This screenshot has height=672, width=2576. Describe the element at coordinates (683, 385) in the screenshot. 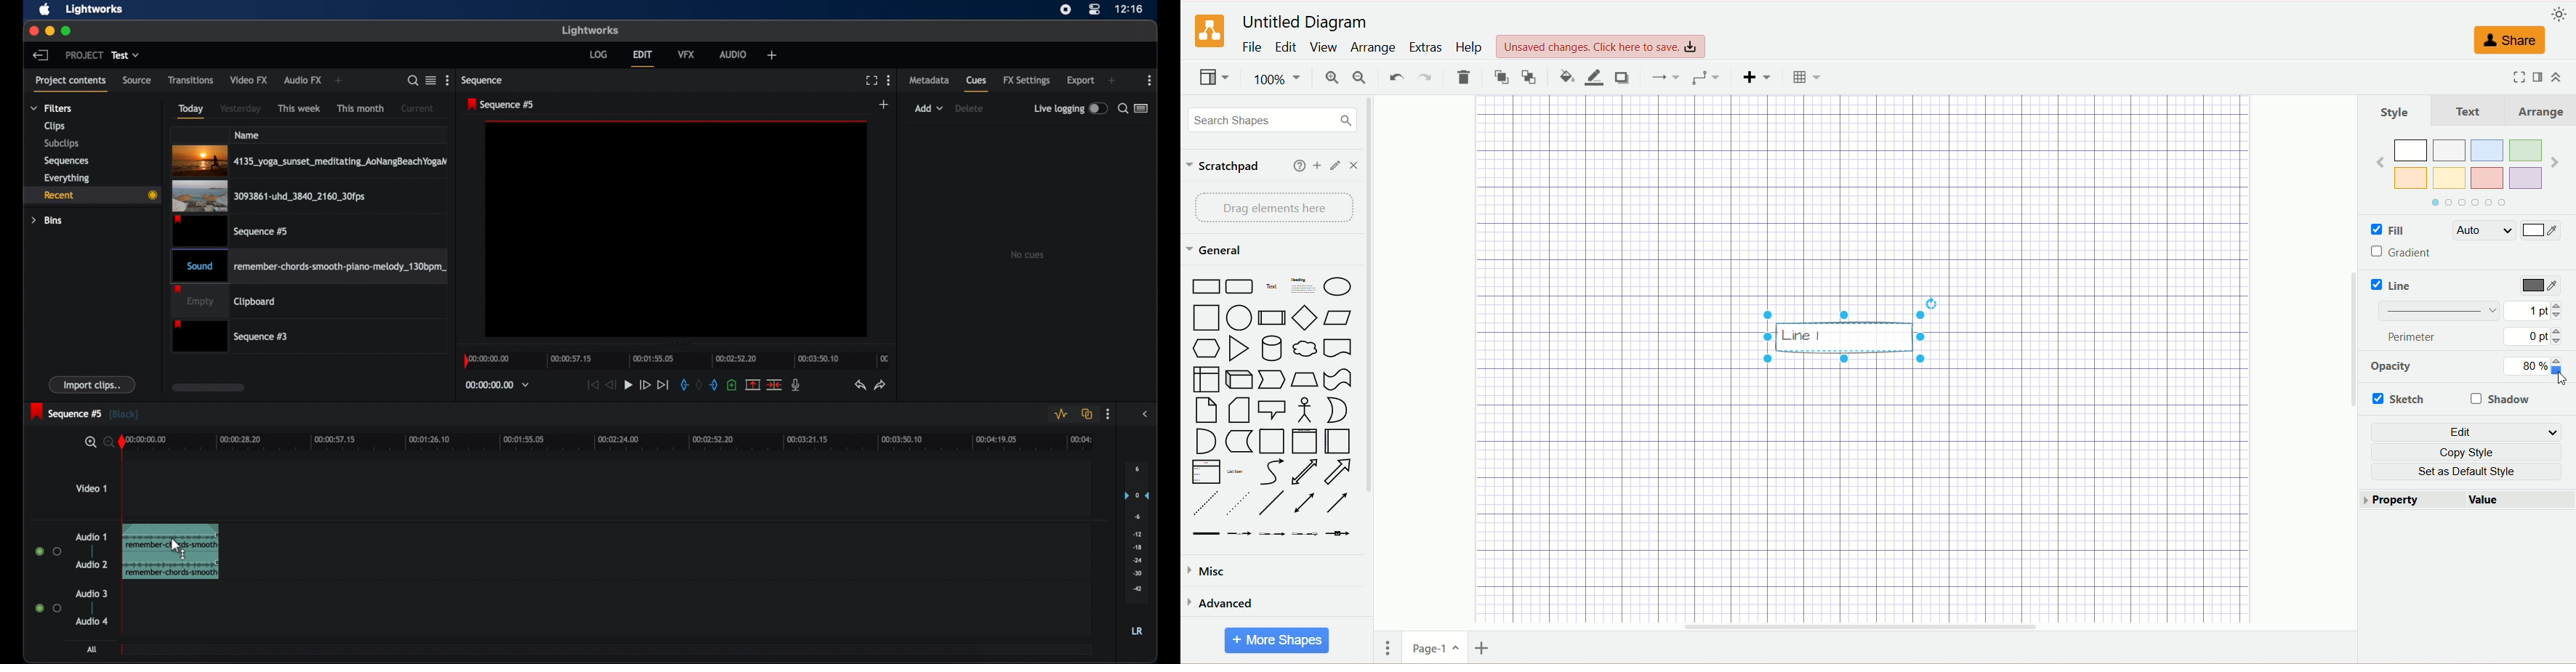

I see `in mark` at that location.